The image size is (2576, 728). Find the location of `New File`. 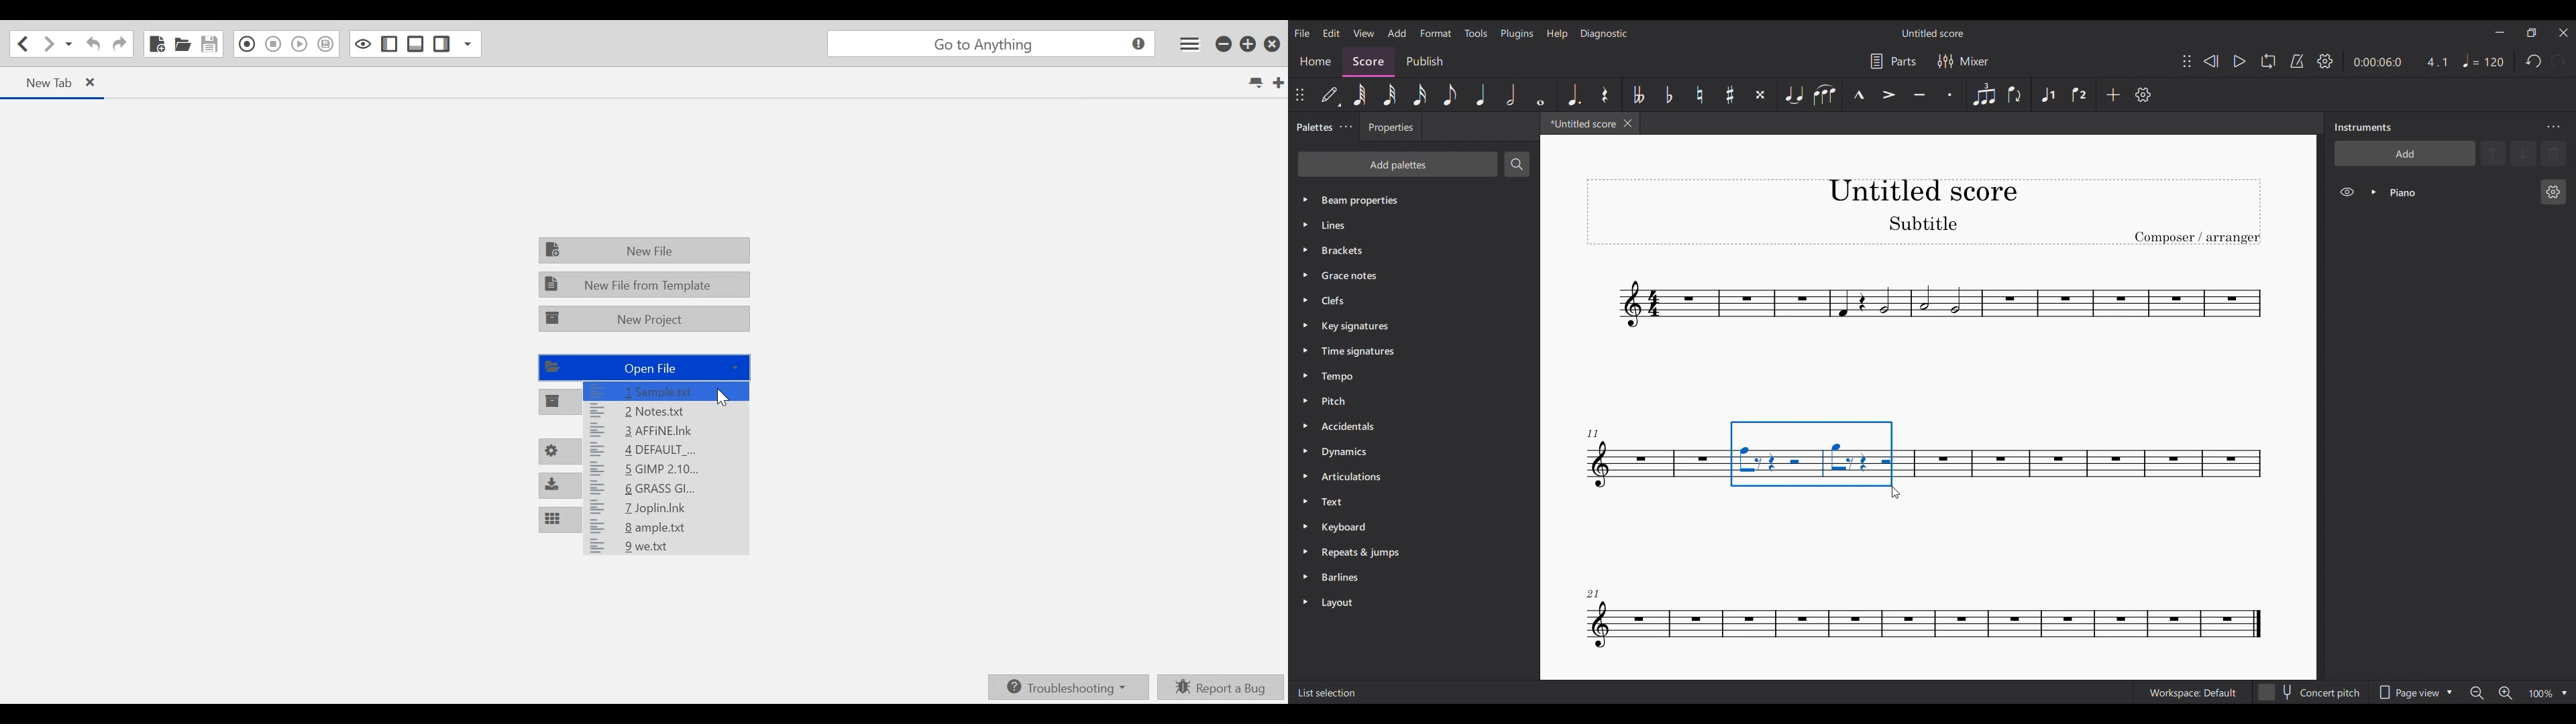

New File is located at coordinates (158, 44).